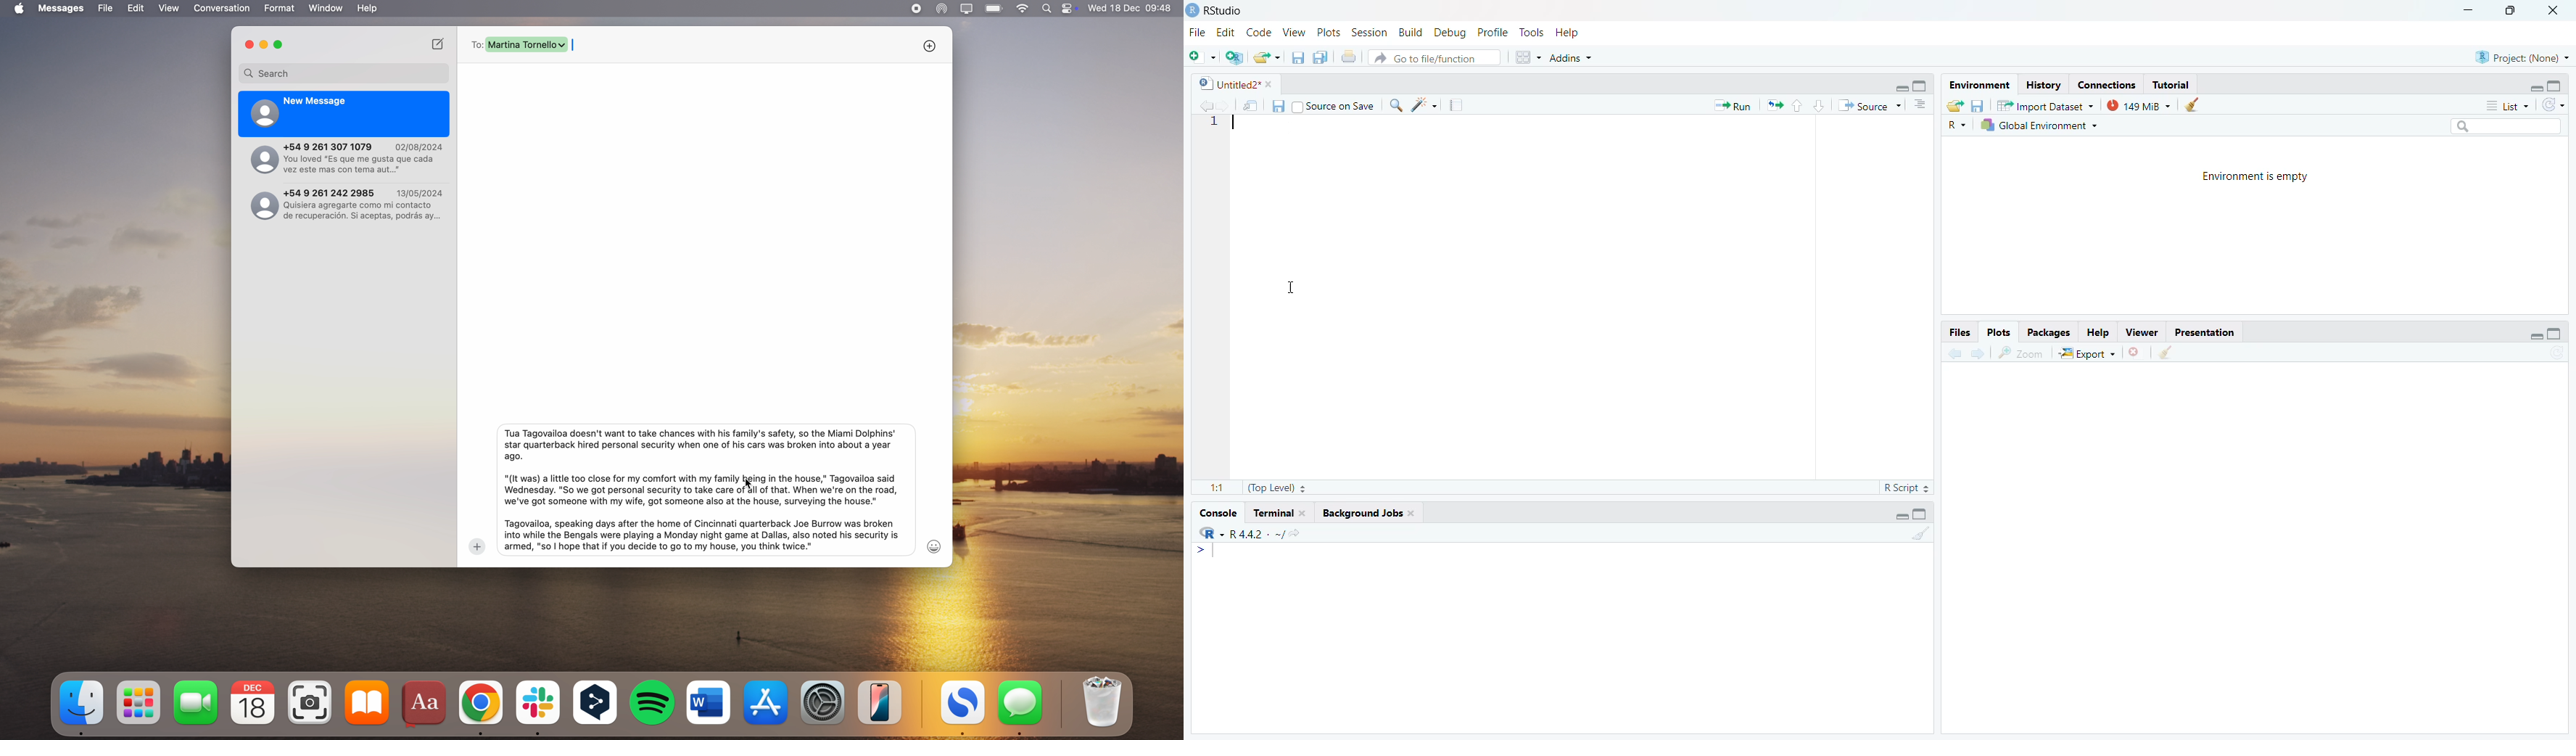  What do you see at coordinates (2264, 177) in the screenshot?
I see `Environment is empty` at bounding box center [2264, 177].